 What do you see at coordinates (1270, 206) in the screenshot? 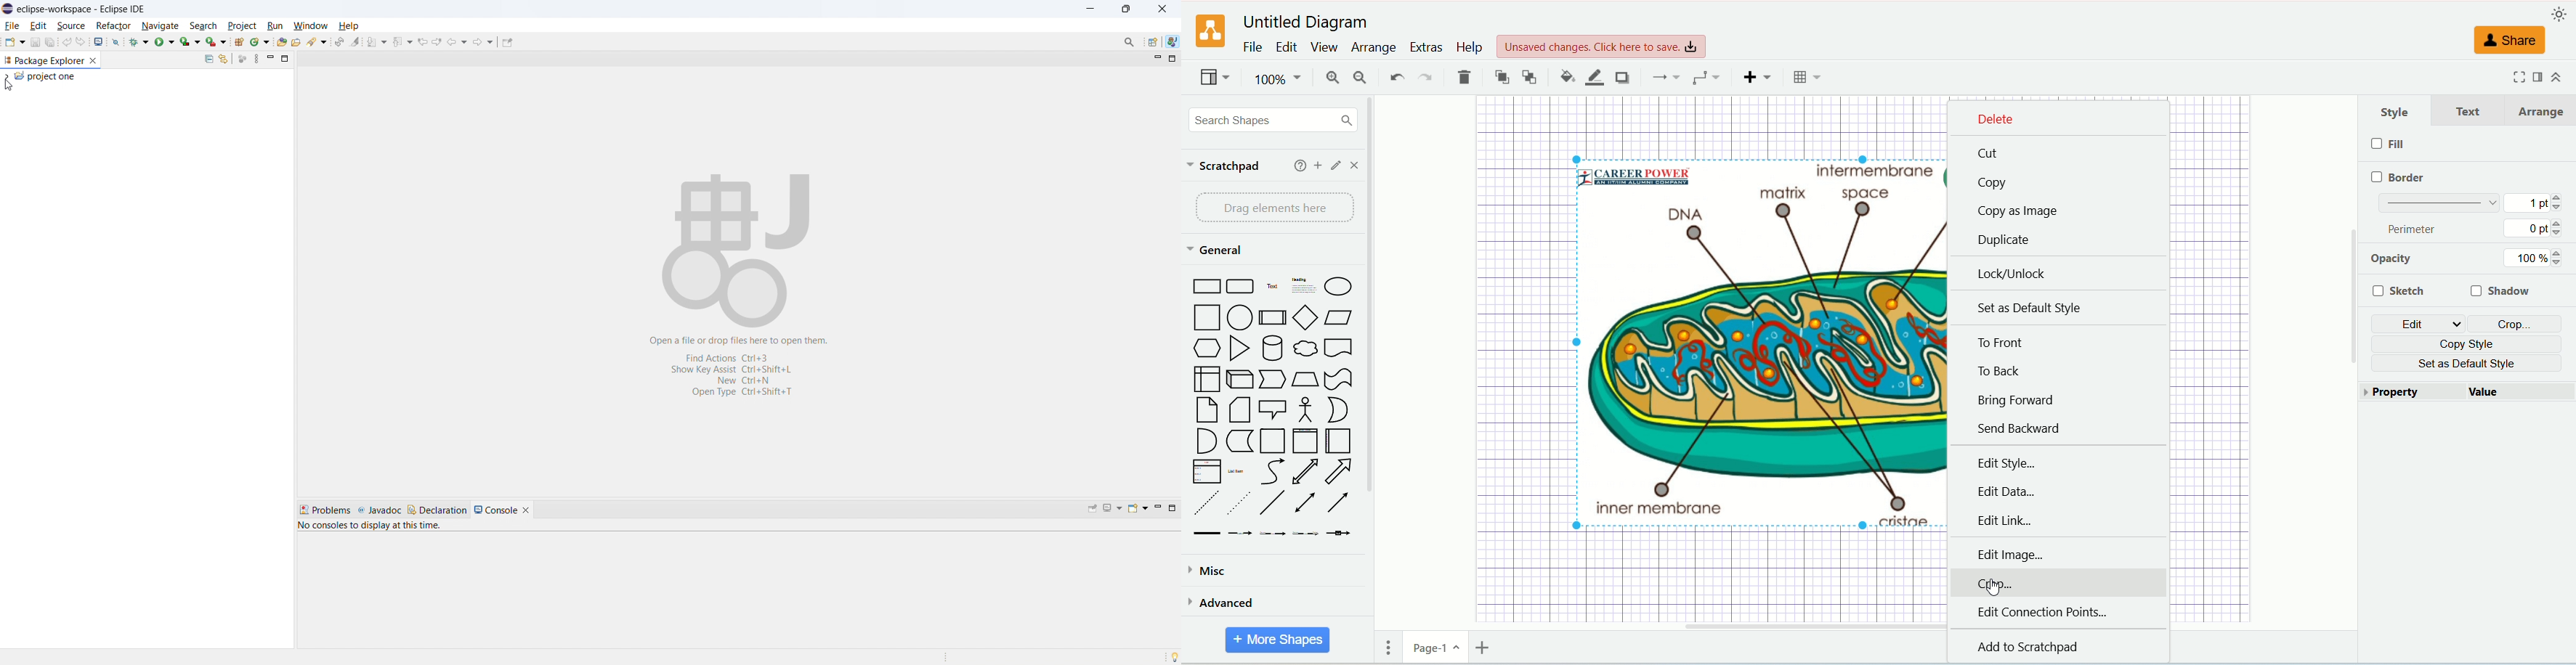
I see `drag elements here` at bounding box center [1270, 206].